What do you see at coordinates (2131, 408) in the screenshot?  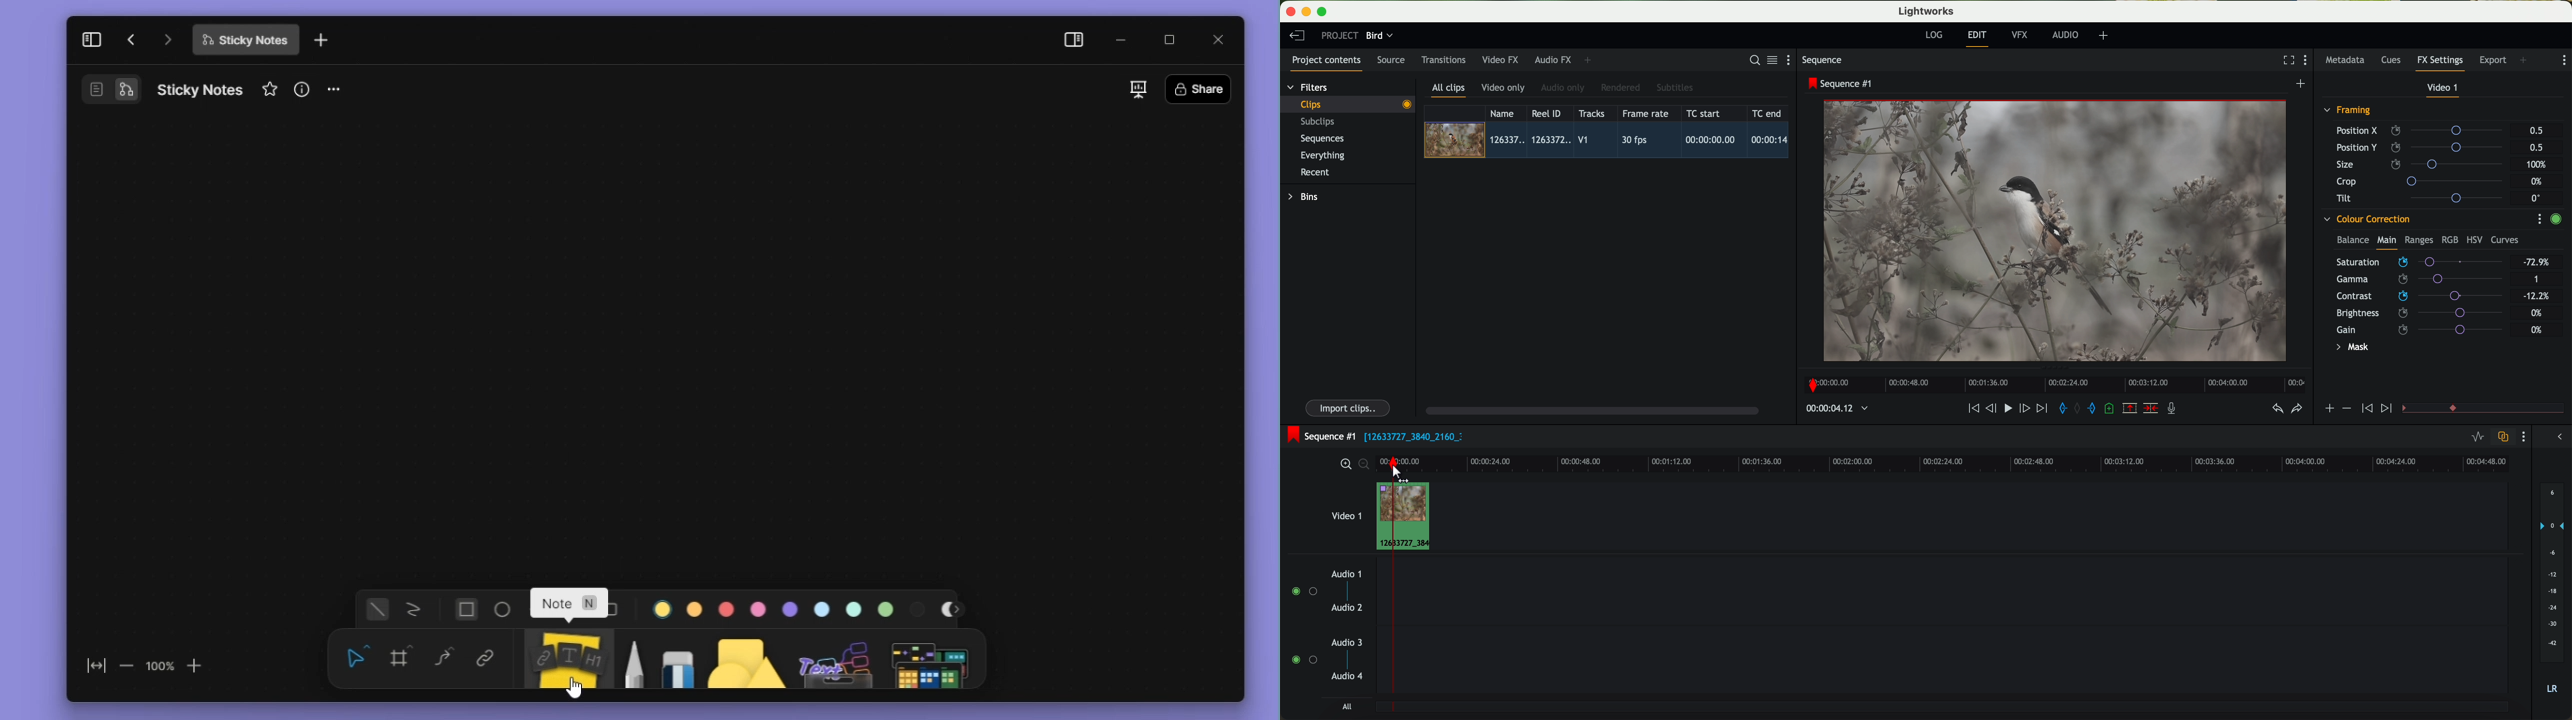 I see `remove the marked section` at bounding box center [2131, 408].